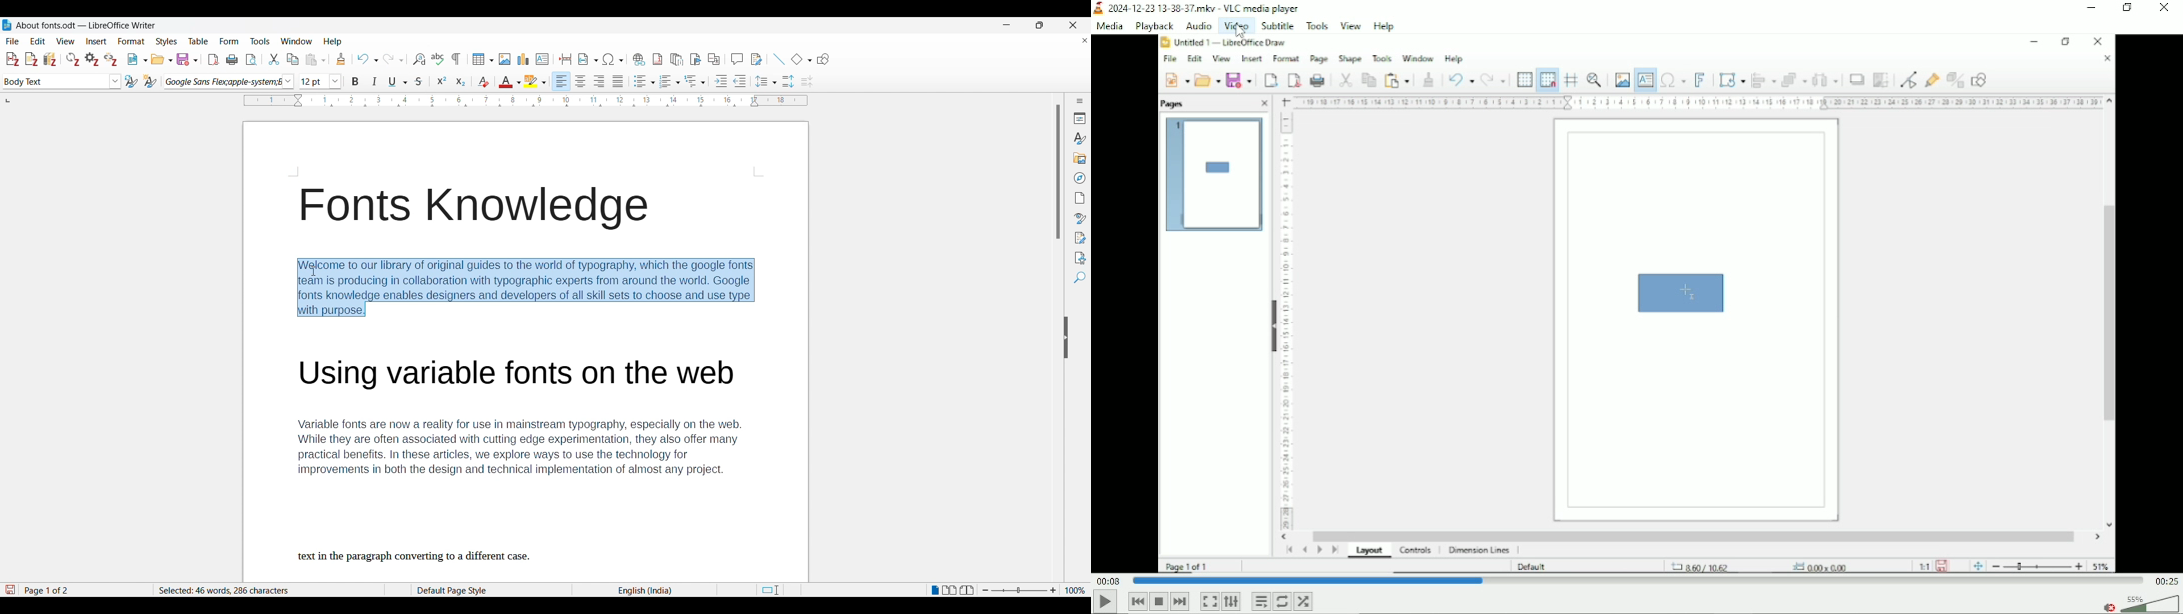 This screenshot has height=616, width=2184. Describe the element at coordinates (333, 42) in the screenshot. I see `Help menu` at that location.